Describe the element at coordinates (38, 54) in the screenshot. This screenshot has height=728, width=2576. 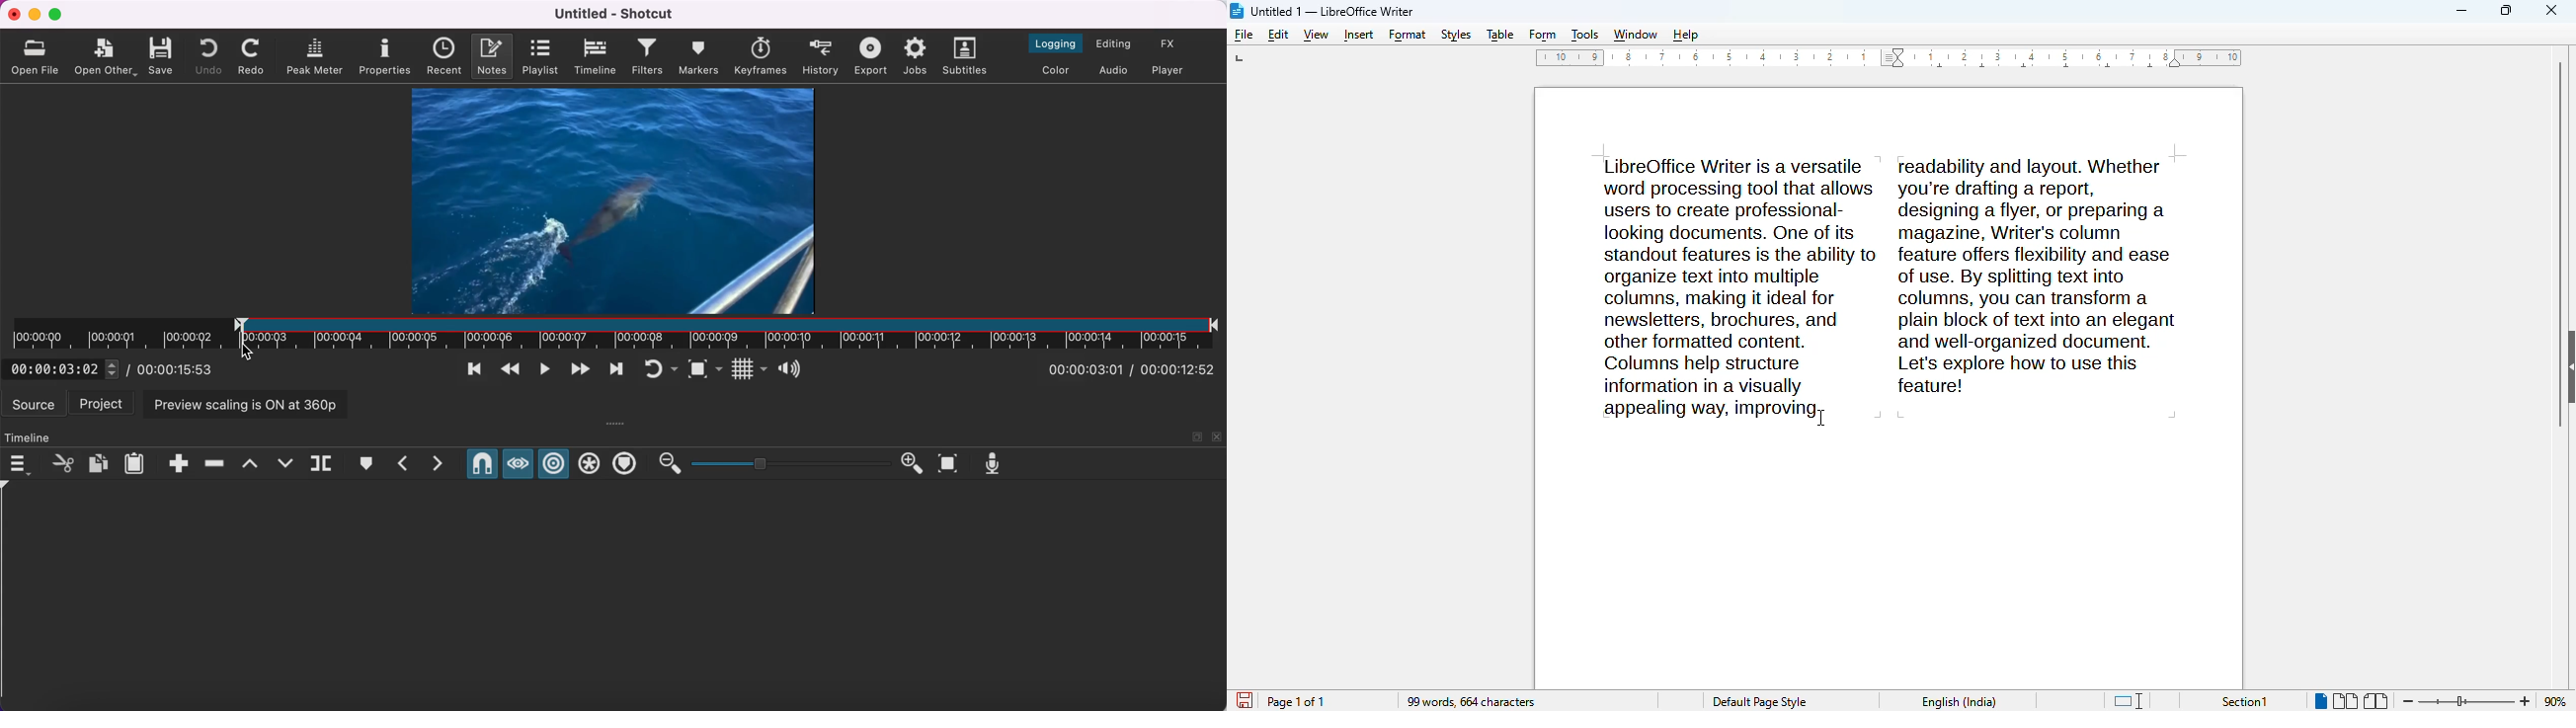
I see `open file` at that location.